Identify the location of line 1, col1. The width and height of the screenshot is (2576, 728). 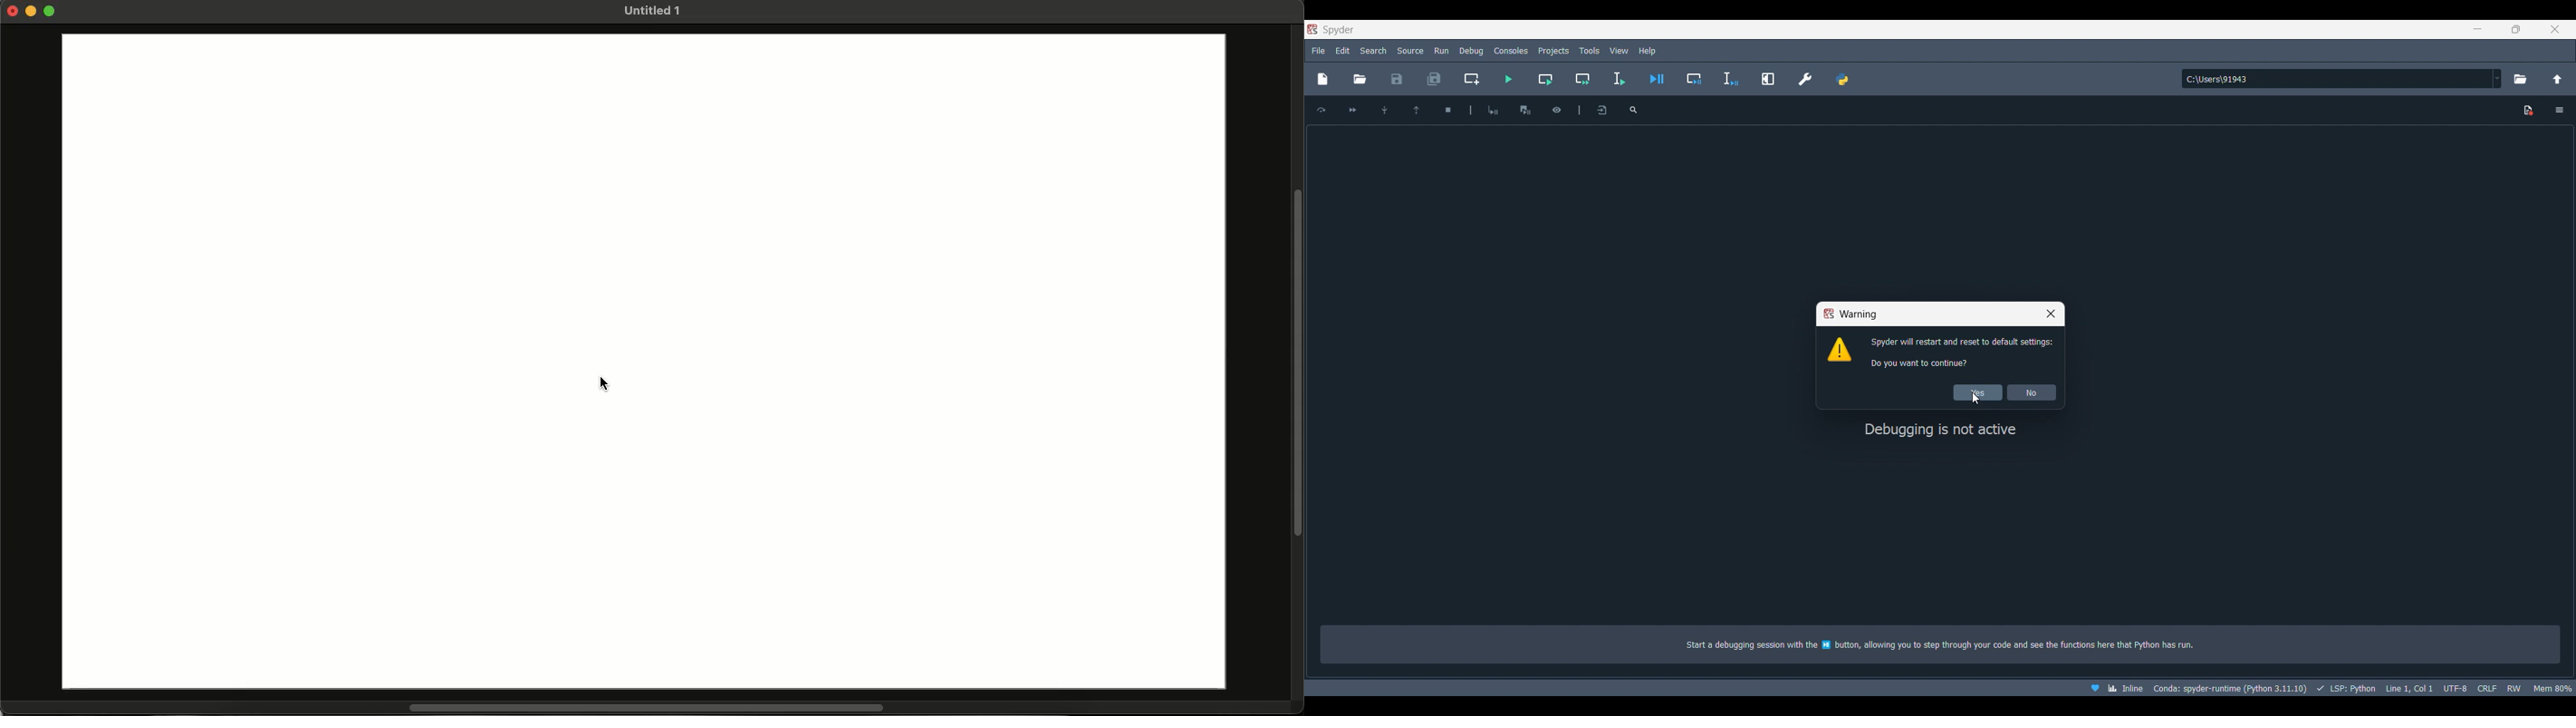
(2409, 688).